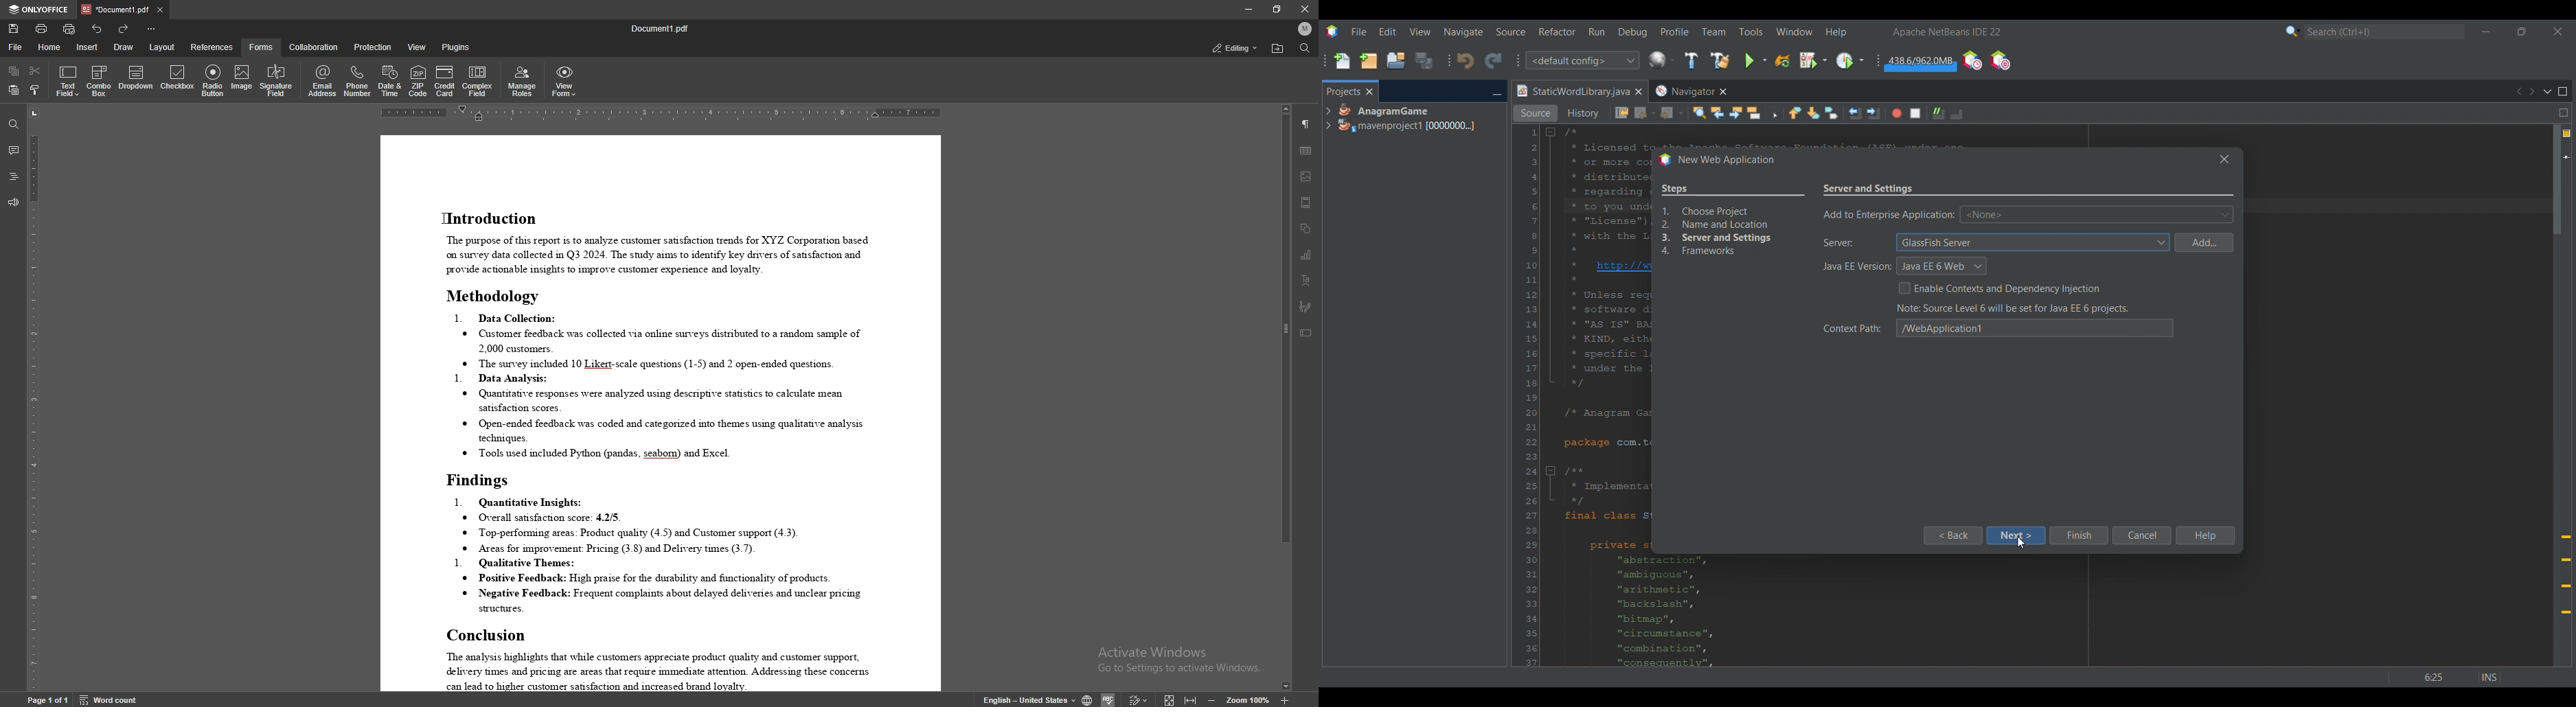  Describe the element at coordinates (179, 80) in the screenshot. I see `checkbox` at that location.